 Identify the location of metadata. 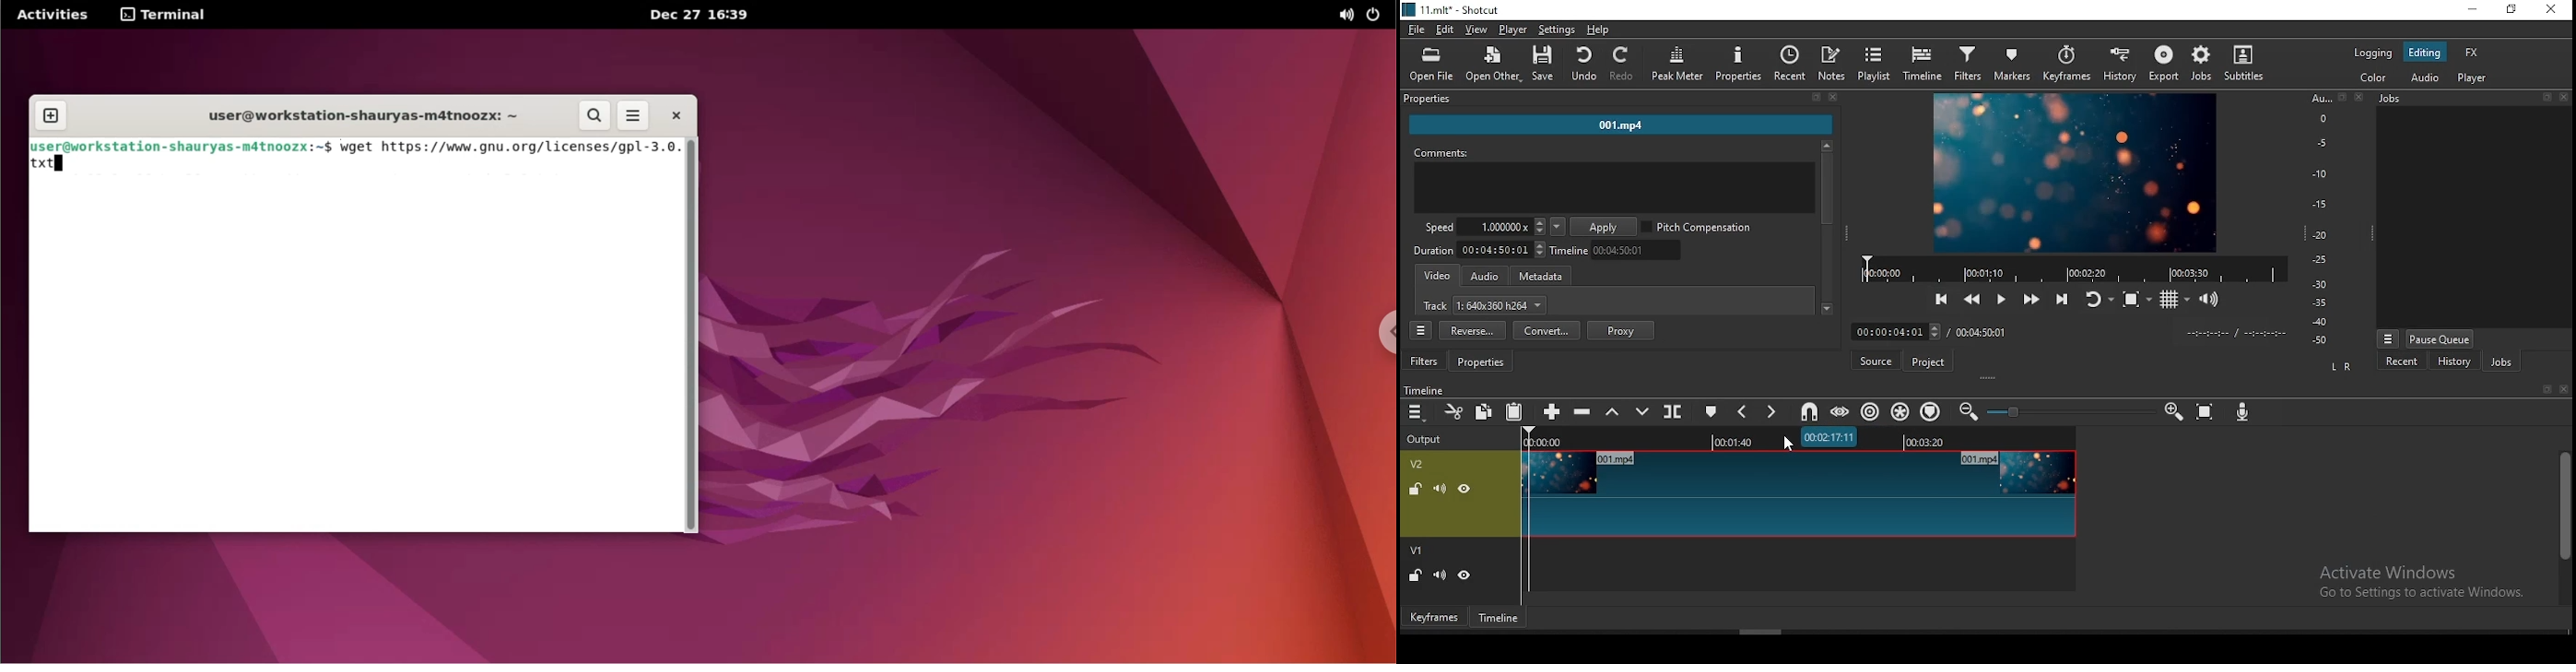
(1547, 277).